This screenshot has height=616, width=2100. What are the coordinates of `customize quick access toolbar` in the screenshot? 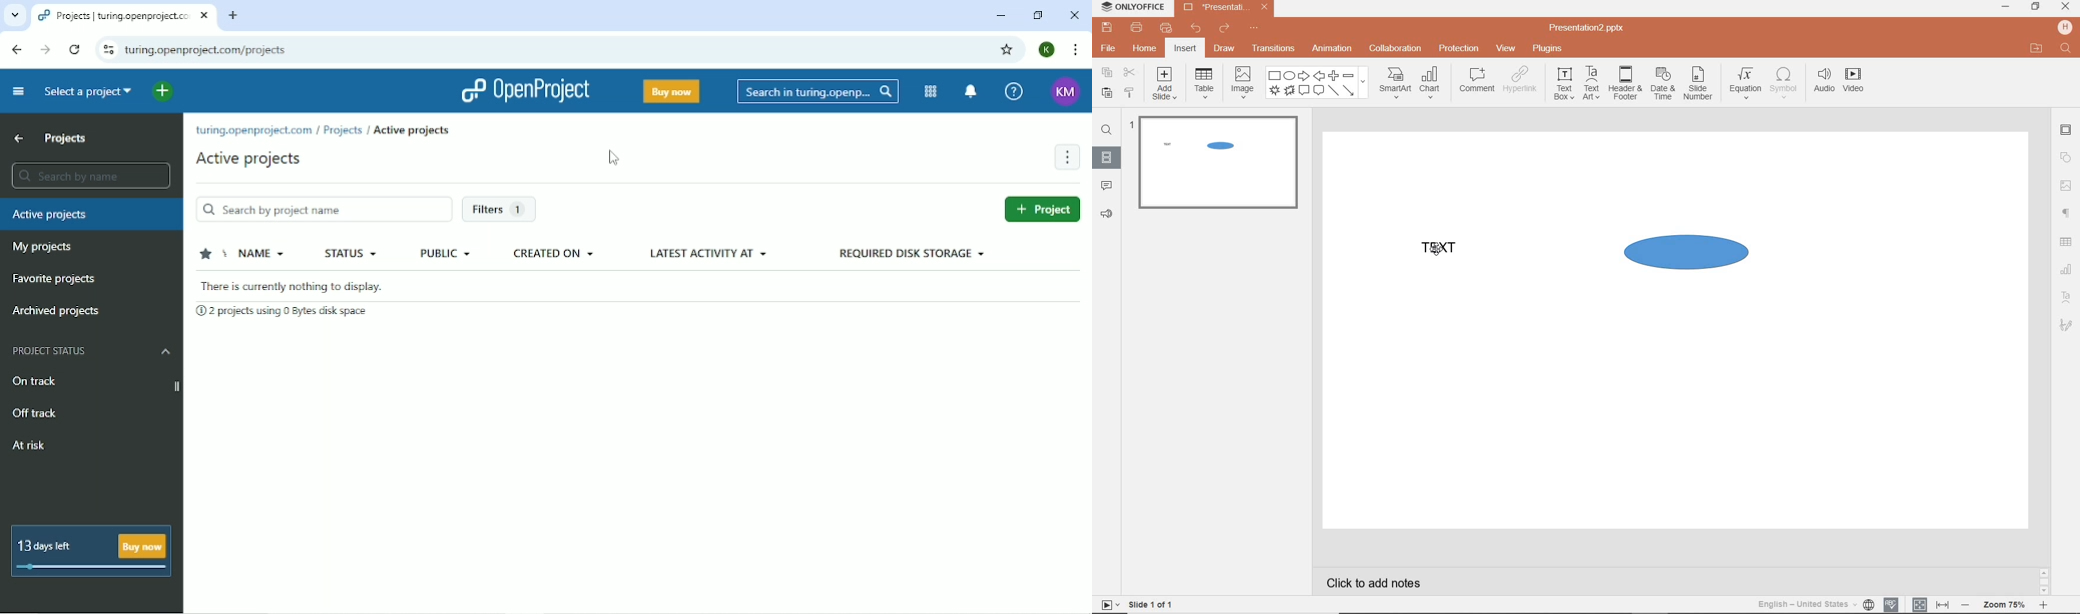 It's located at (1253, 28).